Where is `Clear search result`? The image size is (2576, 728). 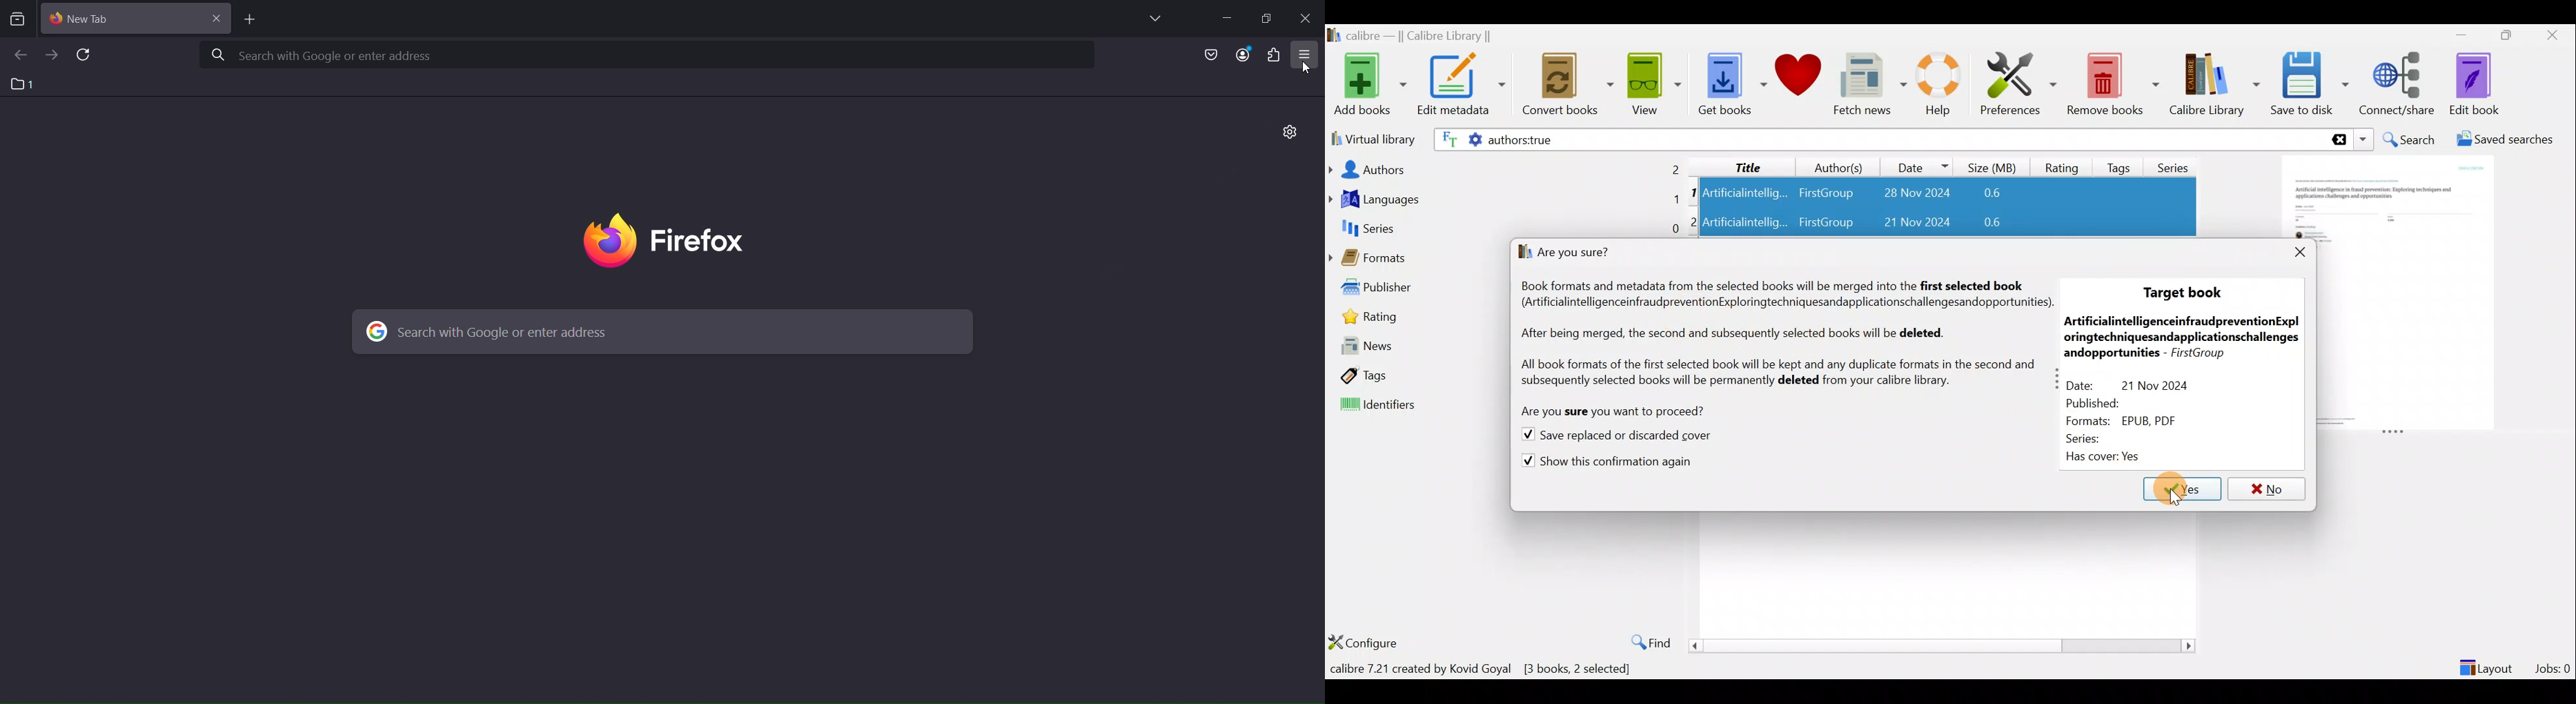 Clear search result is located at coordinates (2337, 140).